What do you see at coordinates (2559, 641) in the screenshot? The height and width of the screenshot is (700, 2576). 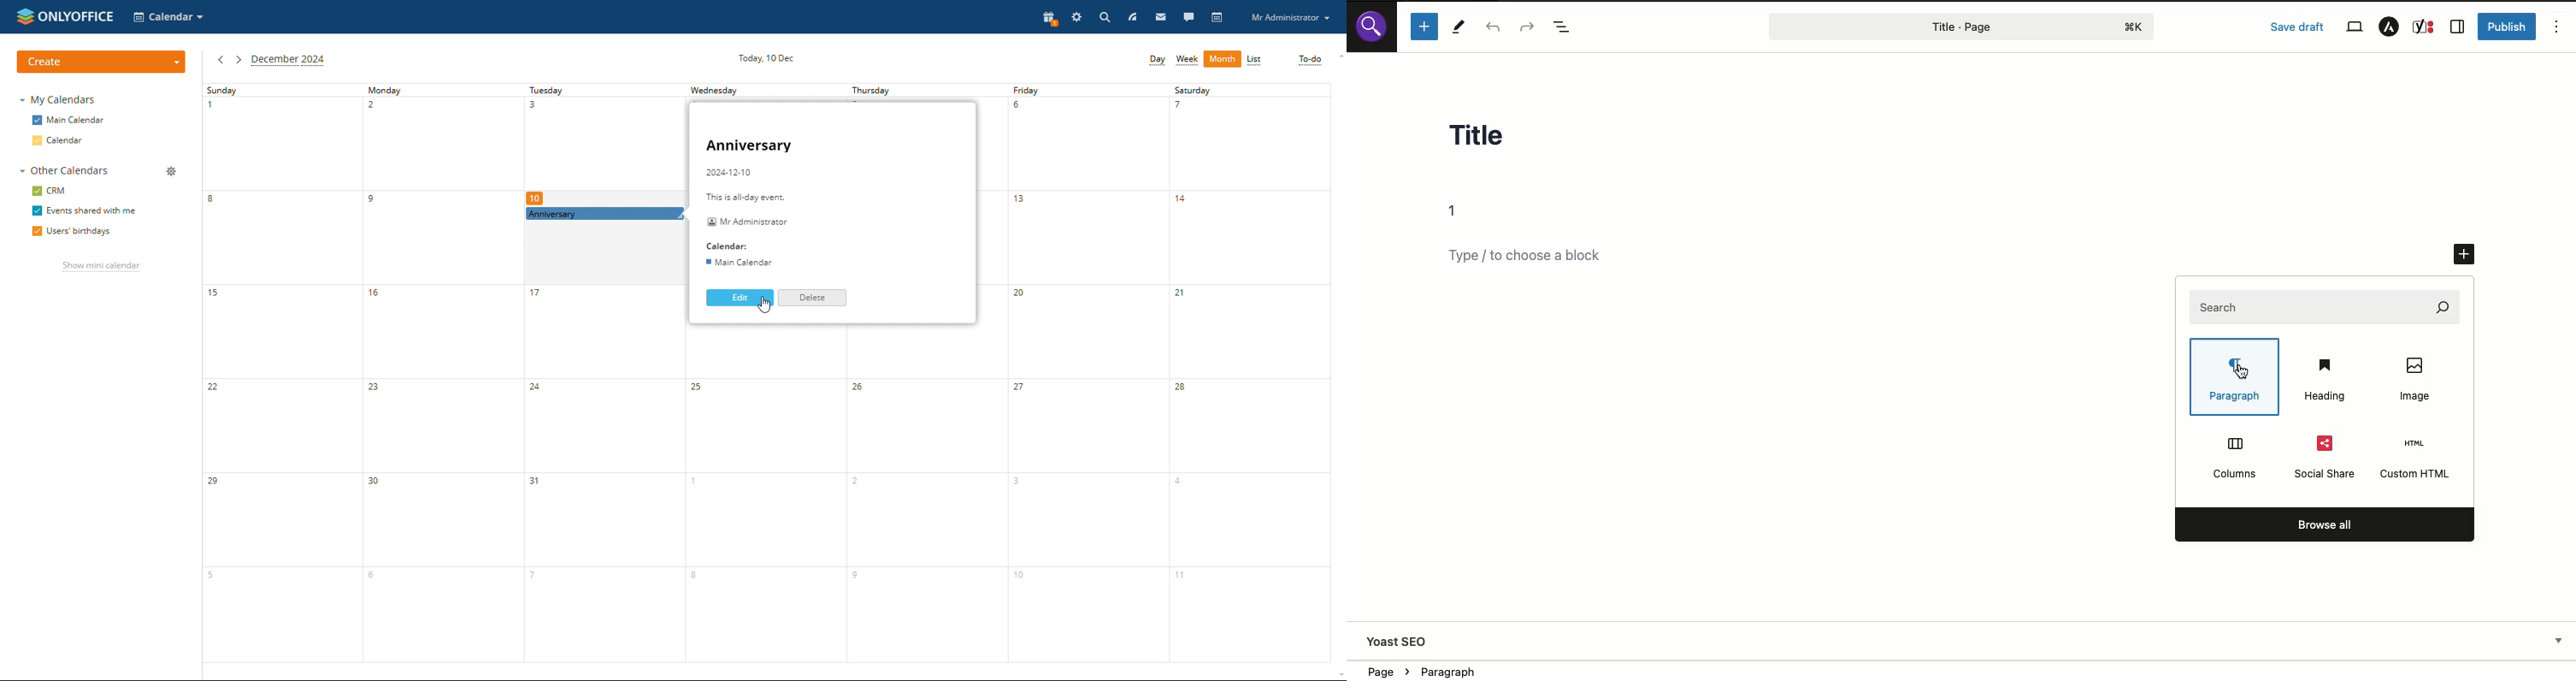 I see `Drop-down ` at bounding box center [2559, 641].